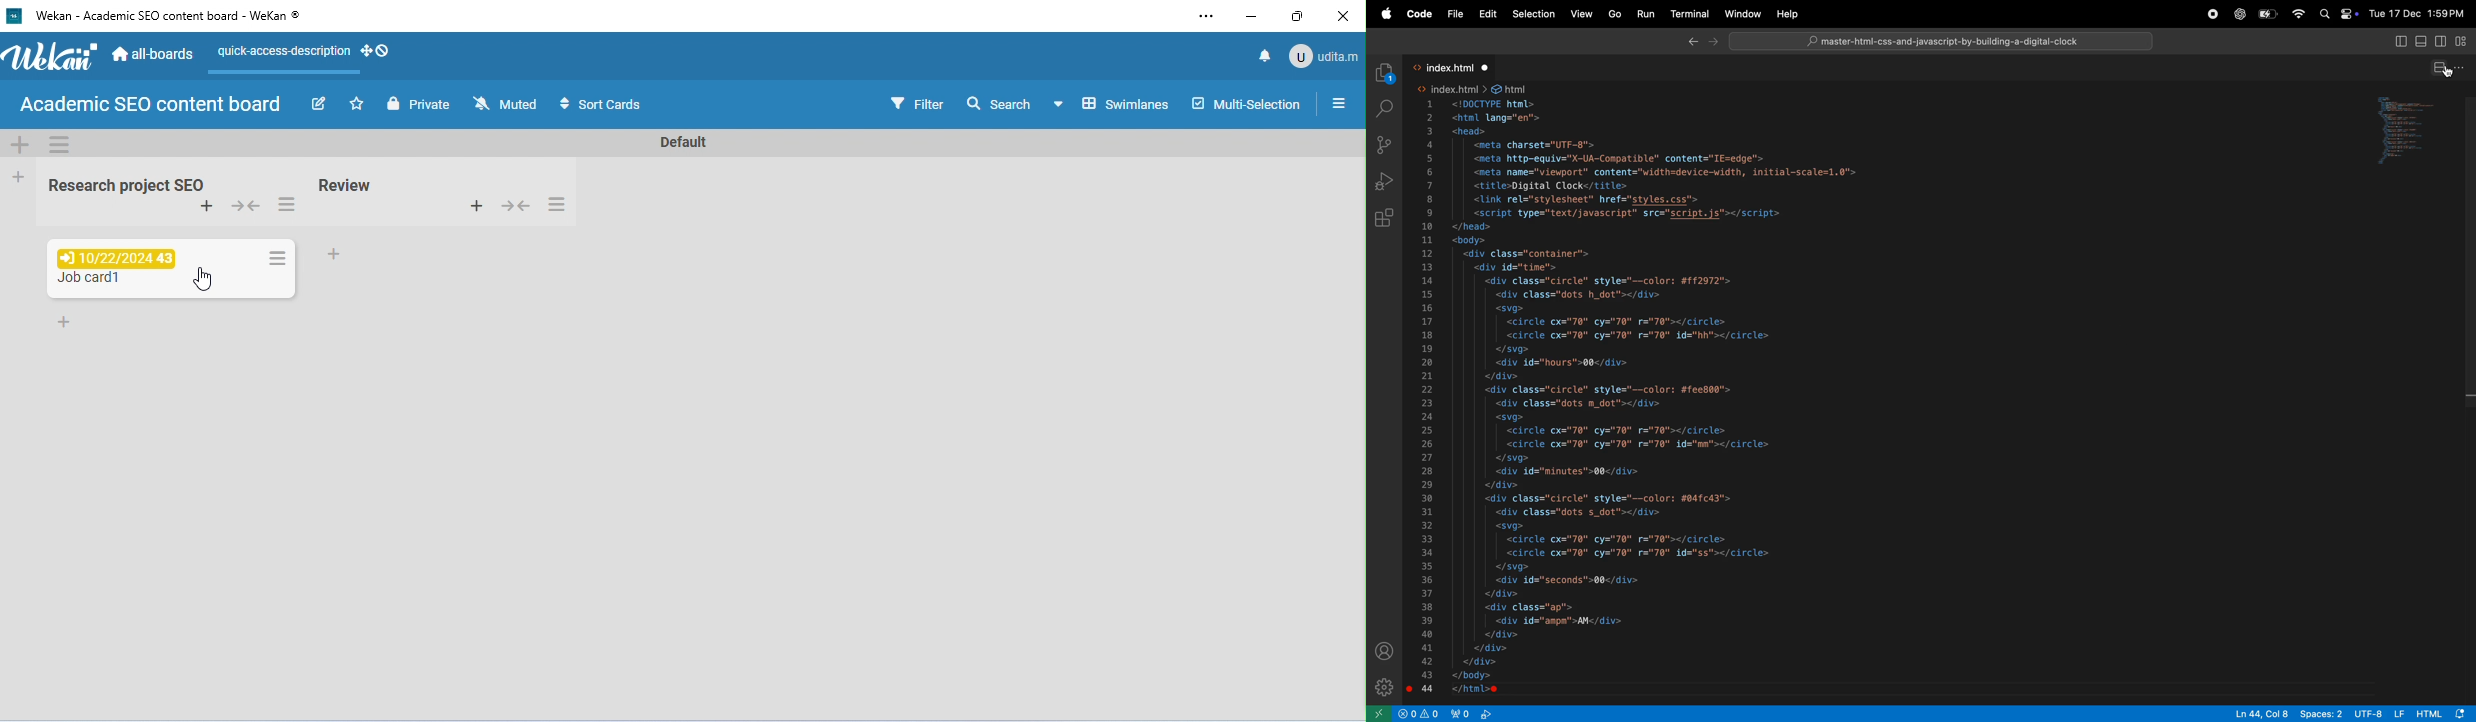 This screenshot has width=2492, height=728. I want to click on split editor to right, so click(2439, 69).